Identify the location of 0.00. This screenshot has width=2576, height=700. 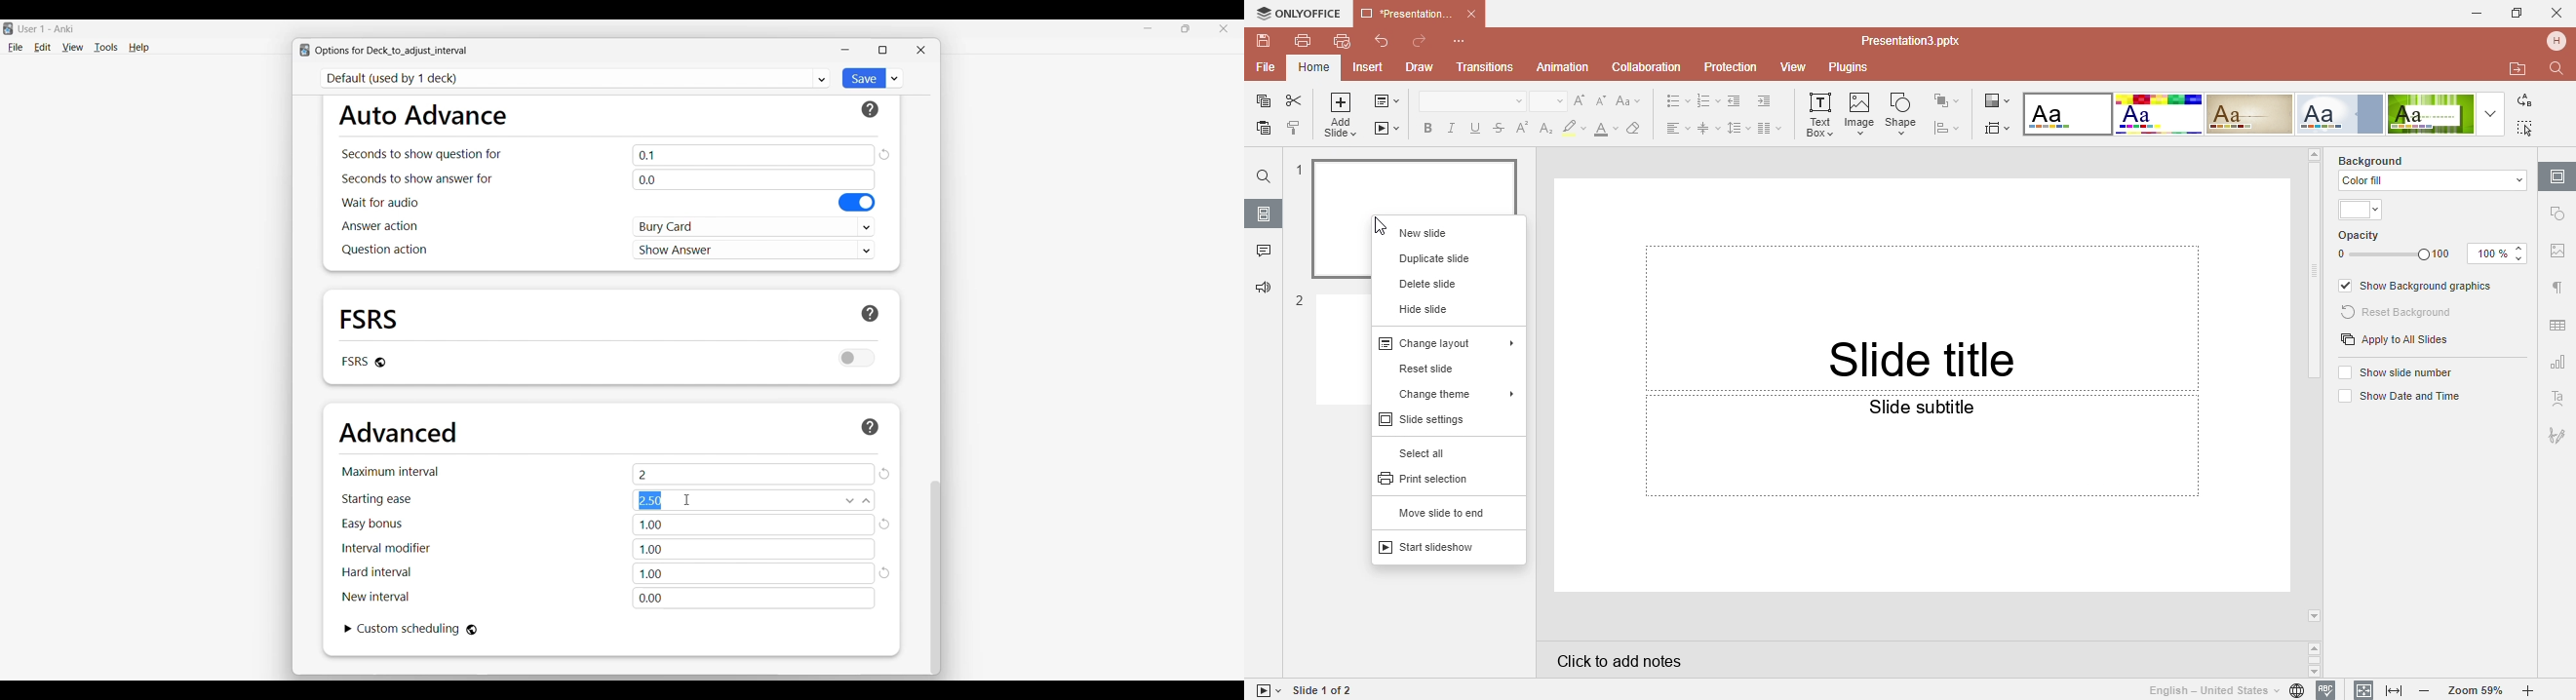
(754, 598).